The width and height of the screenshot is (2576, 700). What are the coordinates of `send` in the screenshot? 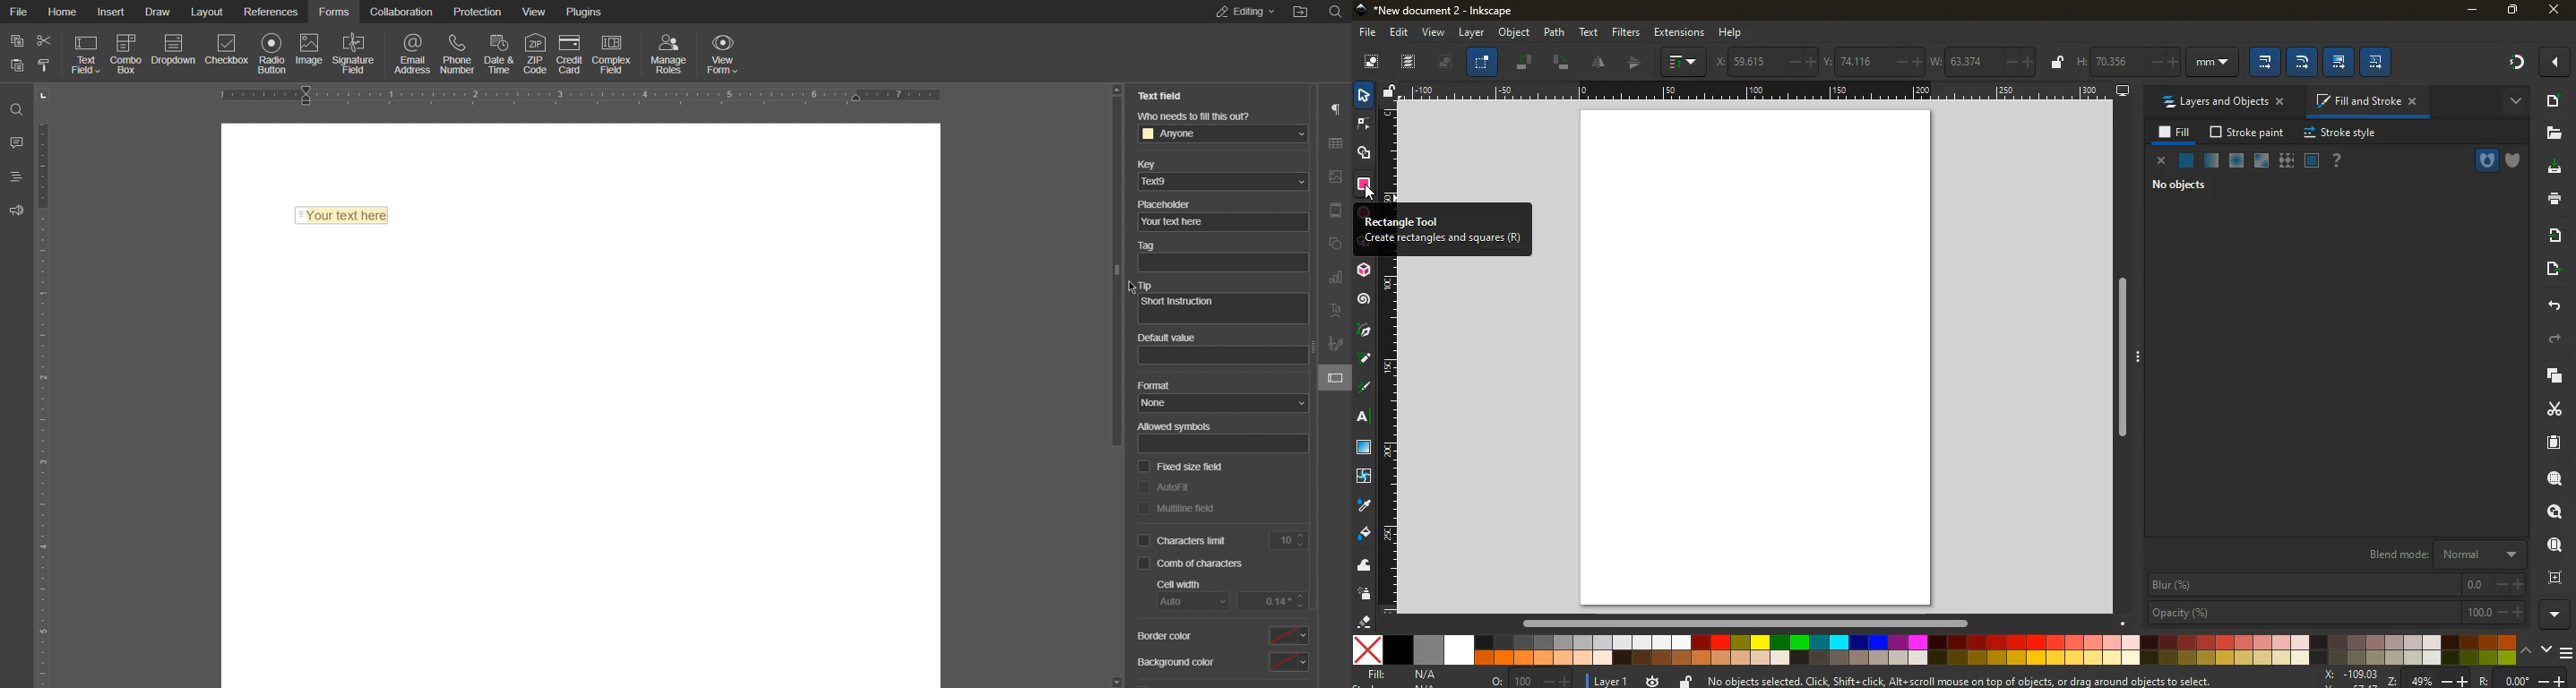 It's located at (2549, 270).